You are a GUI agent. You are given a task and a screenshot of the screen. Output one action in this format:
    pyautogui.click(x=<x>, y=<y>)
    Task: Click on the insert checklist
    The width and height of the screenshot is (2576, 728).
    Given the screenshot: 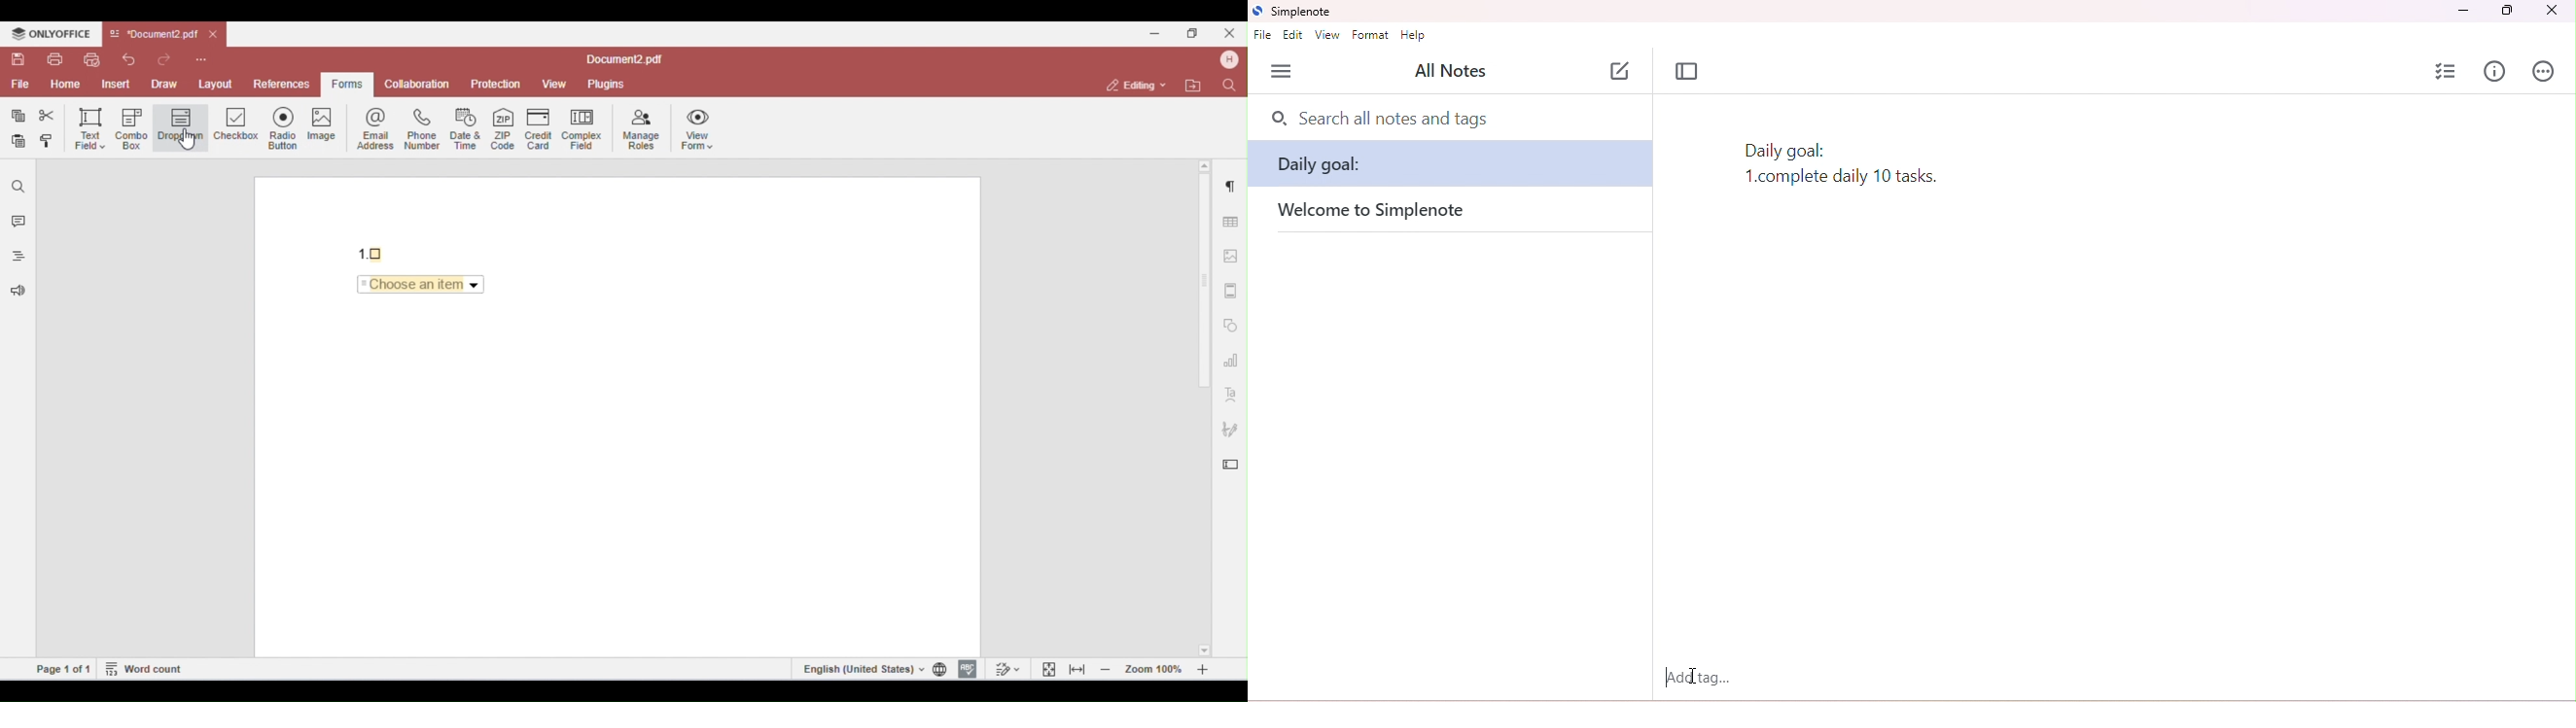 What is the action you would take?
    pyautogui.click(x=2448, y=72)
    